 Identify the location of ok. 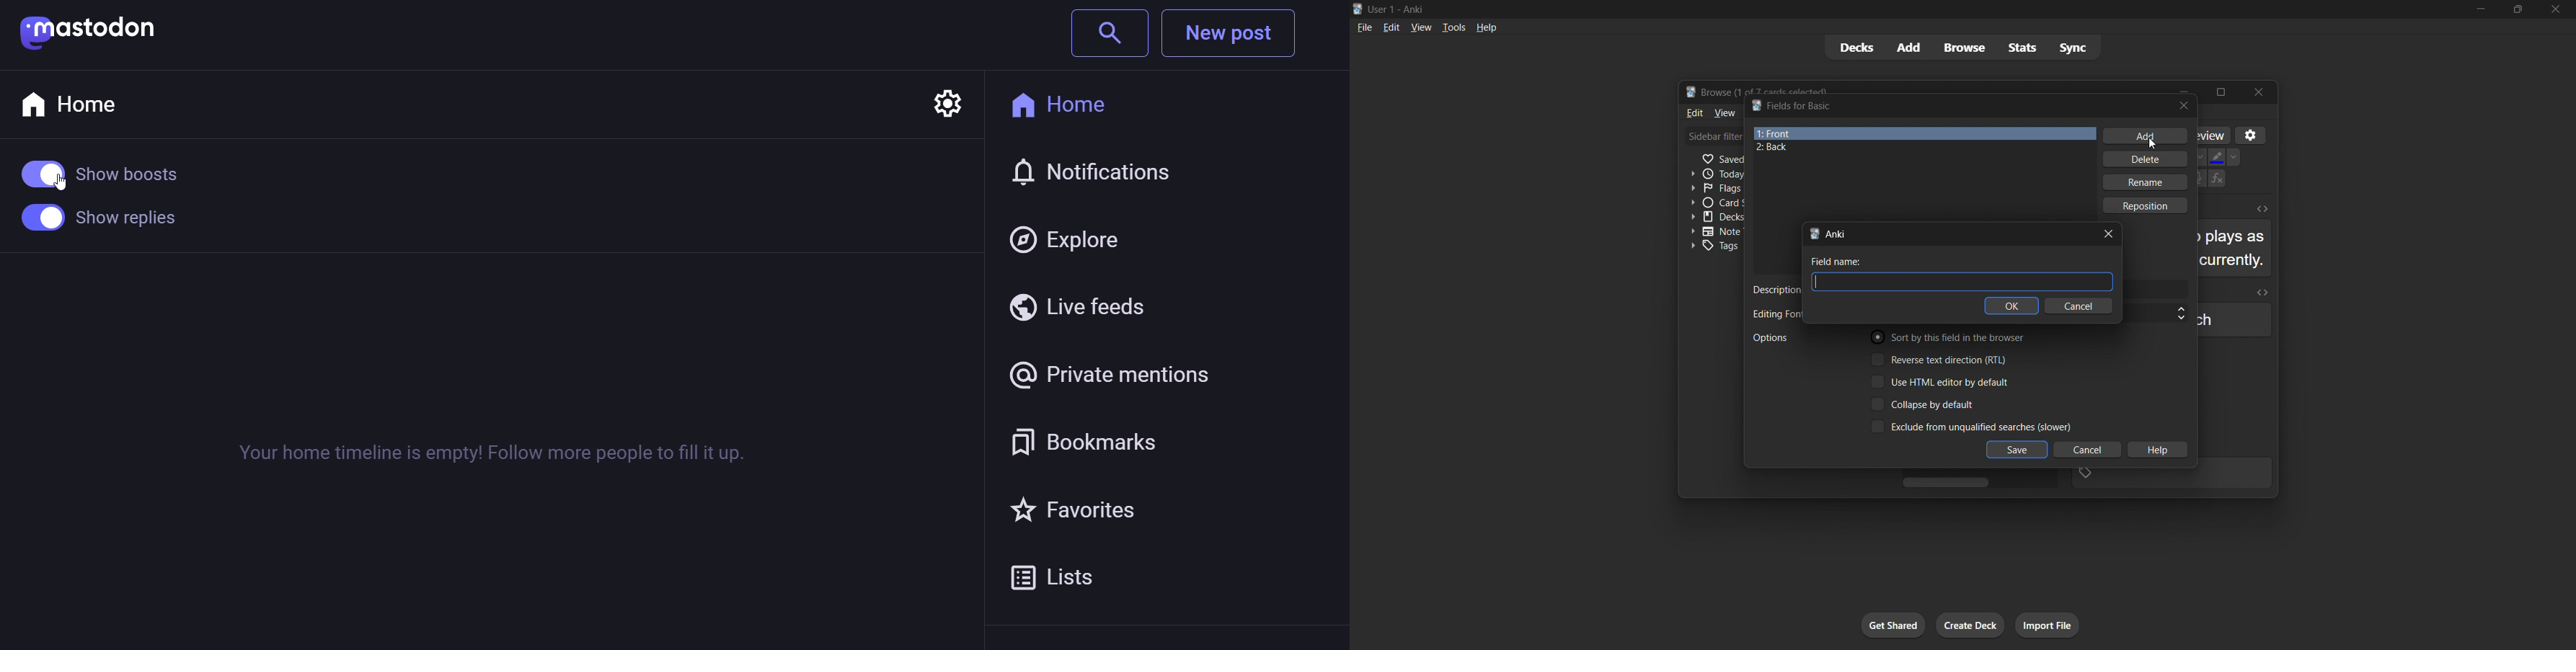
(2013, 306).